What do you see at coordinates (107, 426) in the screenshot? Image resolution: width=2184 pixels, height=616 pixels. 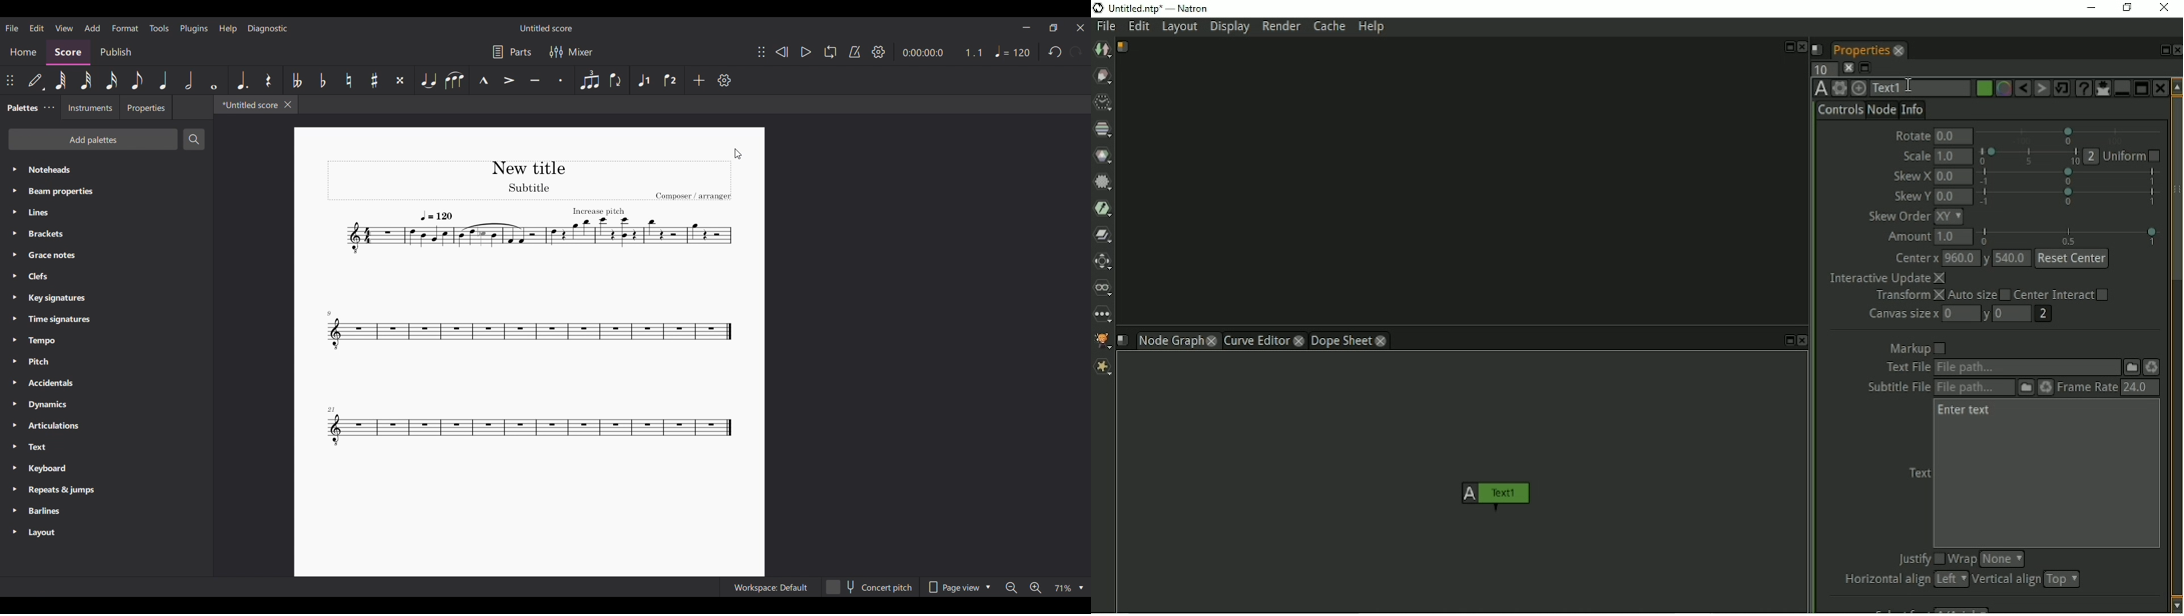 I see `Articulations` at bounding box center [107, 426].